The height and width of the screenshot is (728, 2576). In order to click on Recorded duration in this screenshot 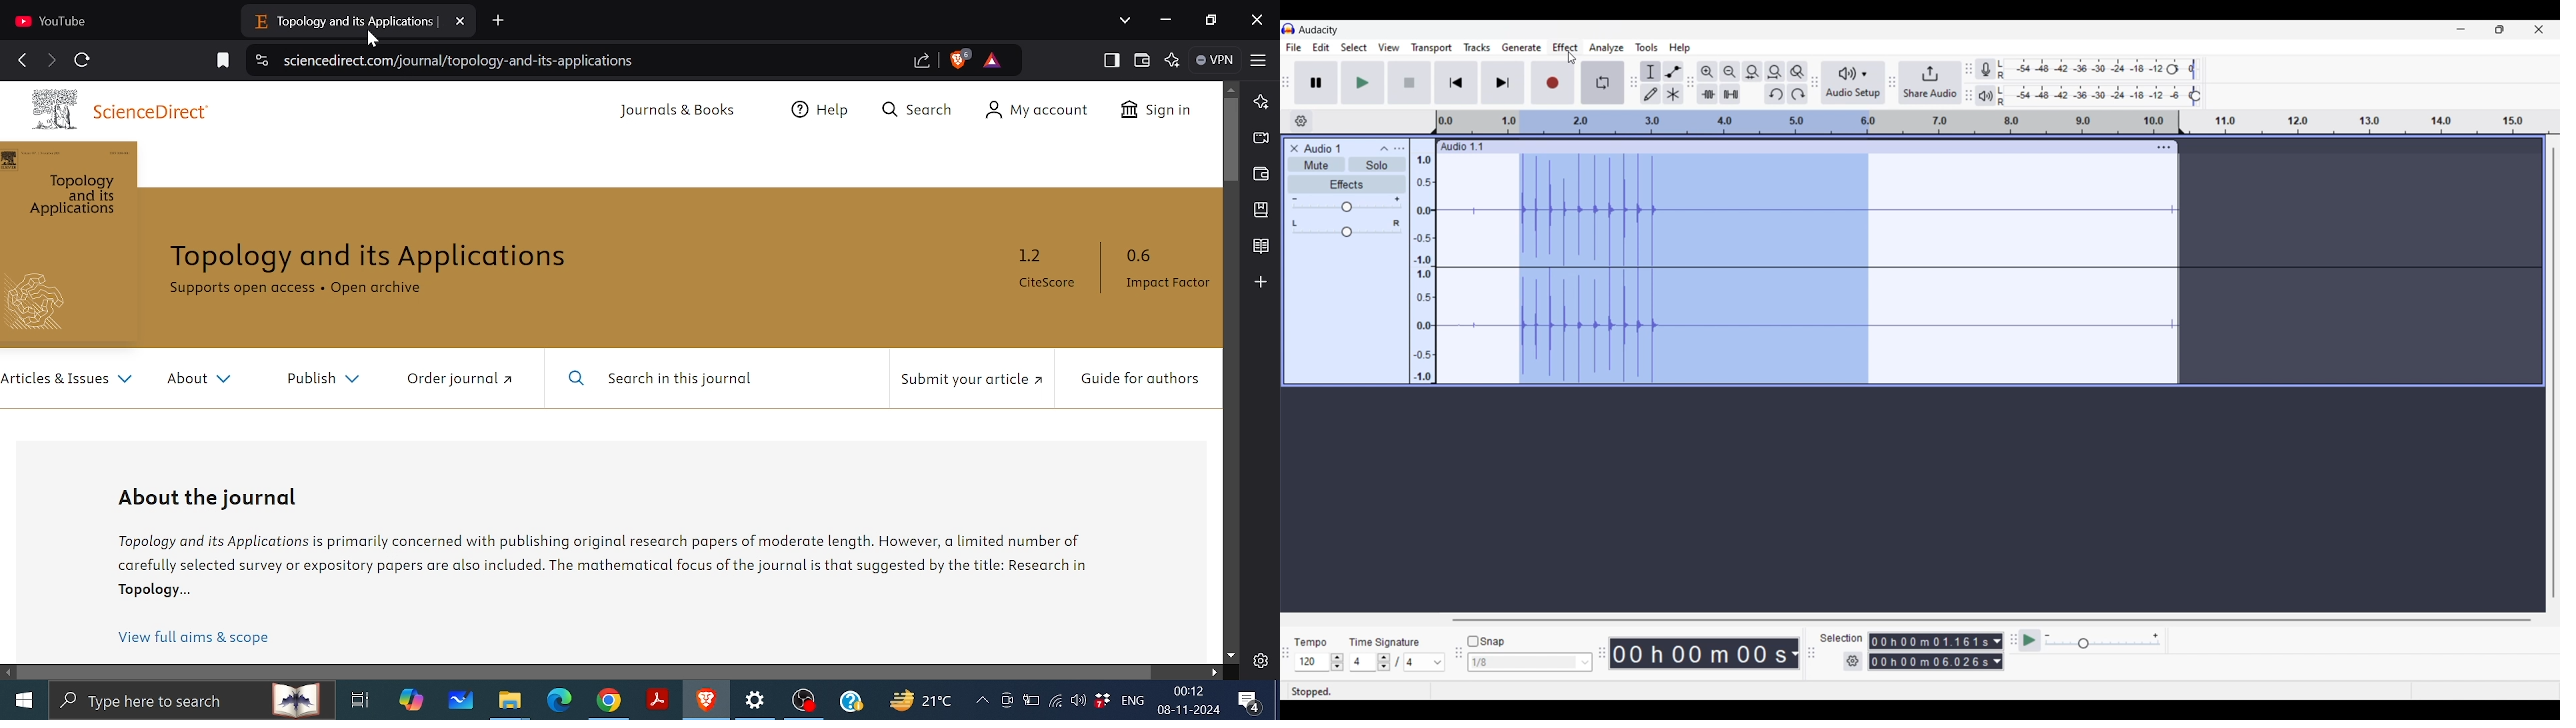, I will do `click(1699, 653)`.